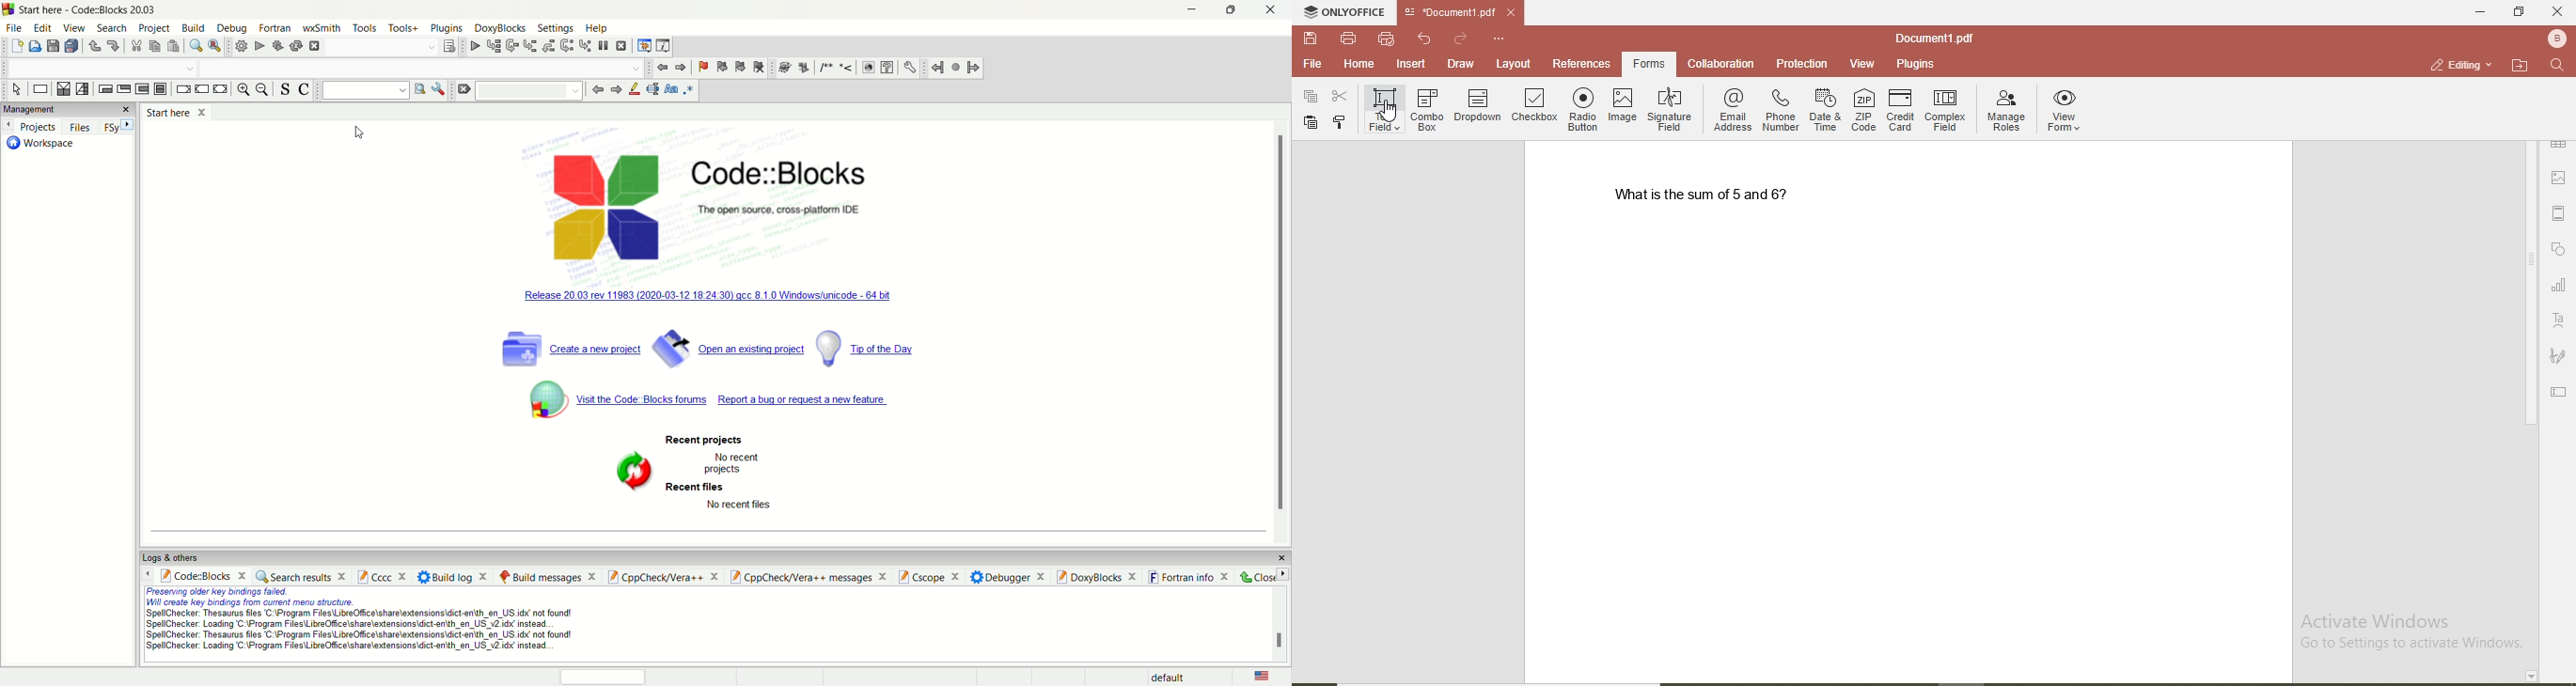 This screenshot has width=2576, height=700. Describe the element at coordinates (323, 28) in the screenshot. I see `wxSmith` at that location.